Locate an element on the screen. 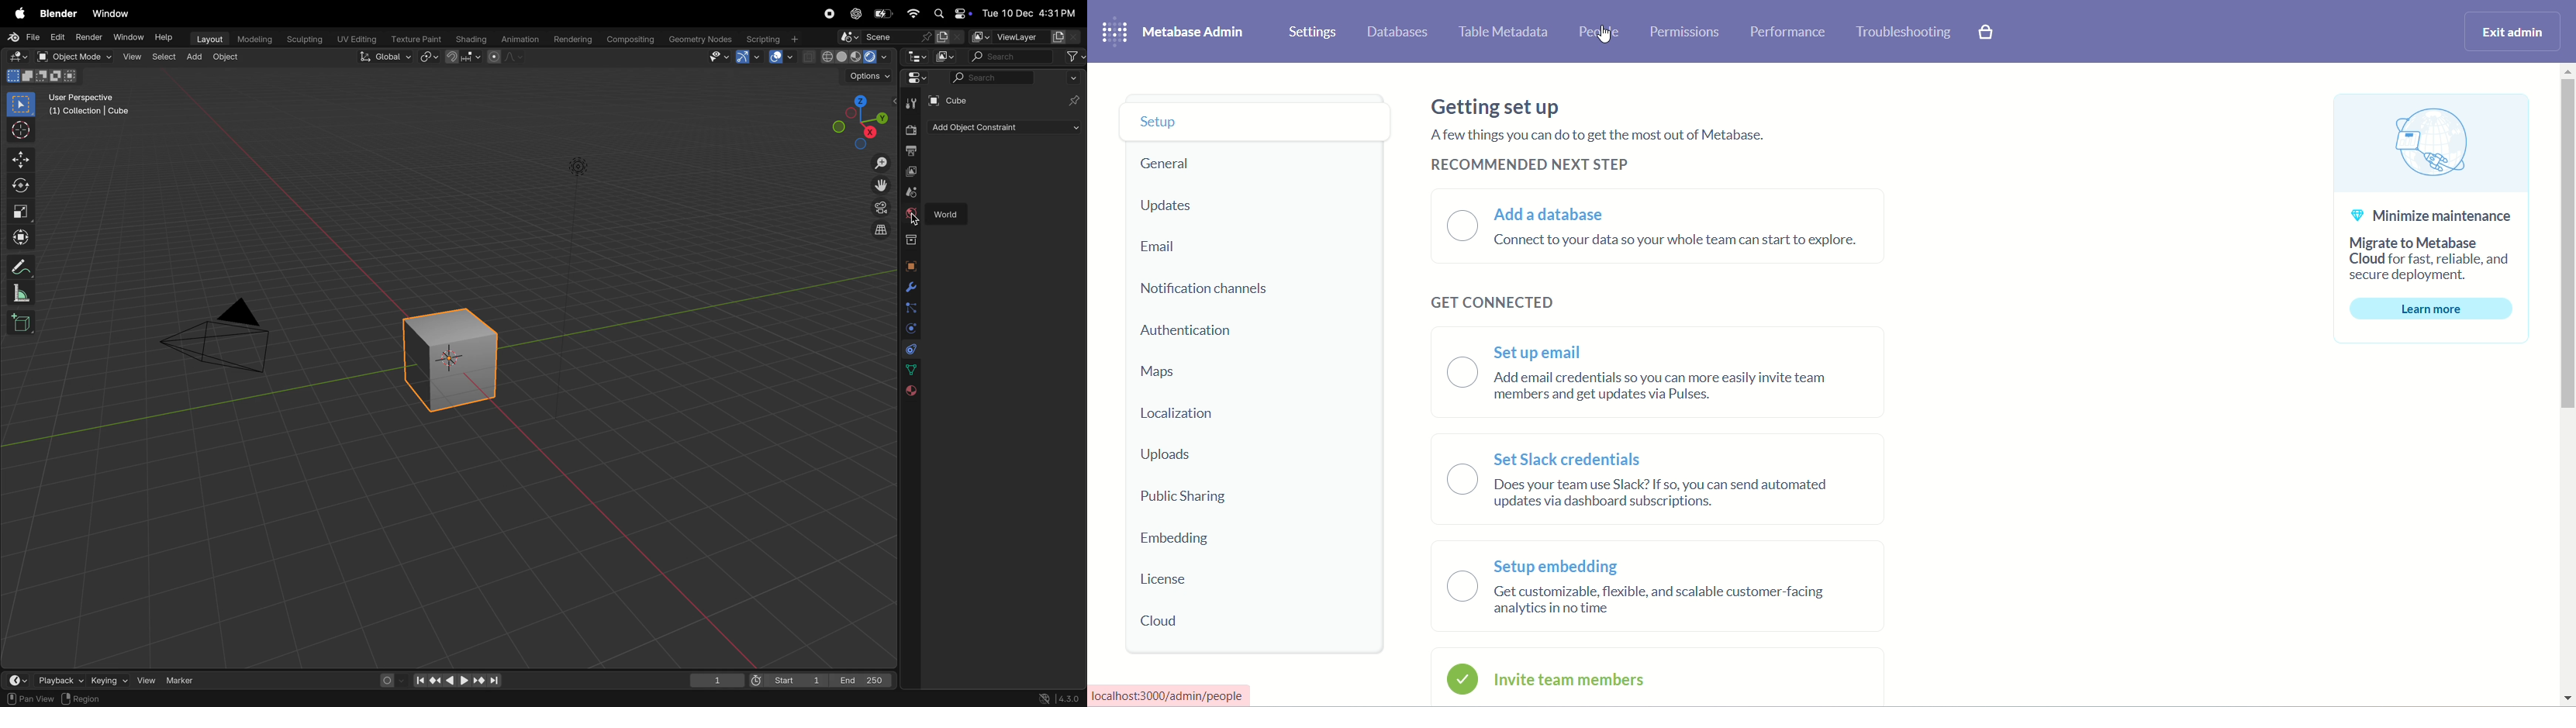 This screenshot has width=2576, height=728. add cube is located at coordinates (22, 322).